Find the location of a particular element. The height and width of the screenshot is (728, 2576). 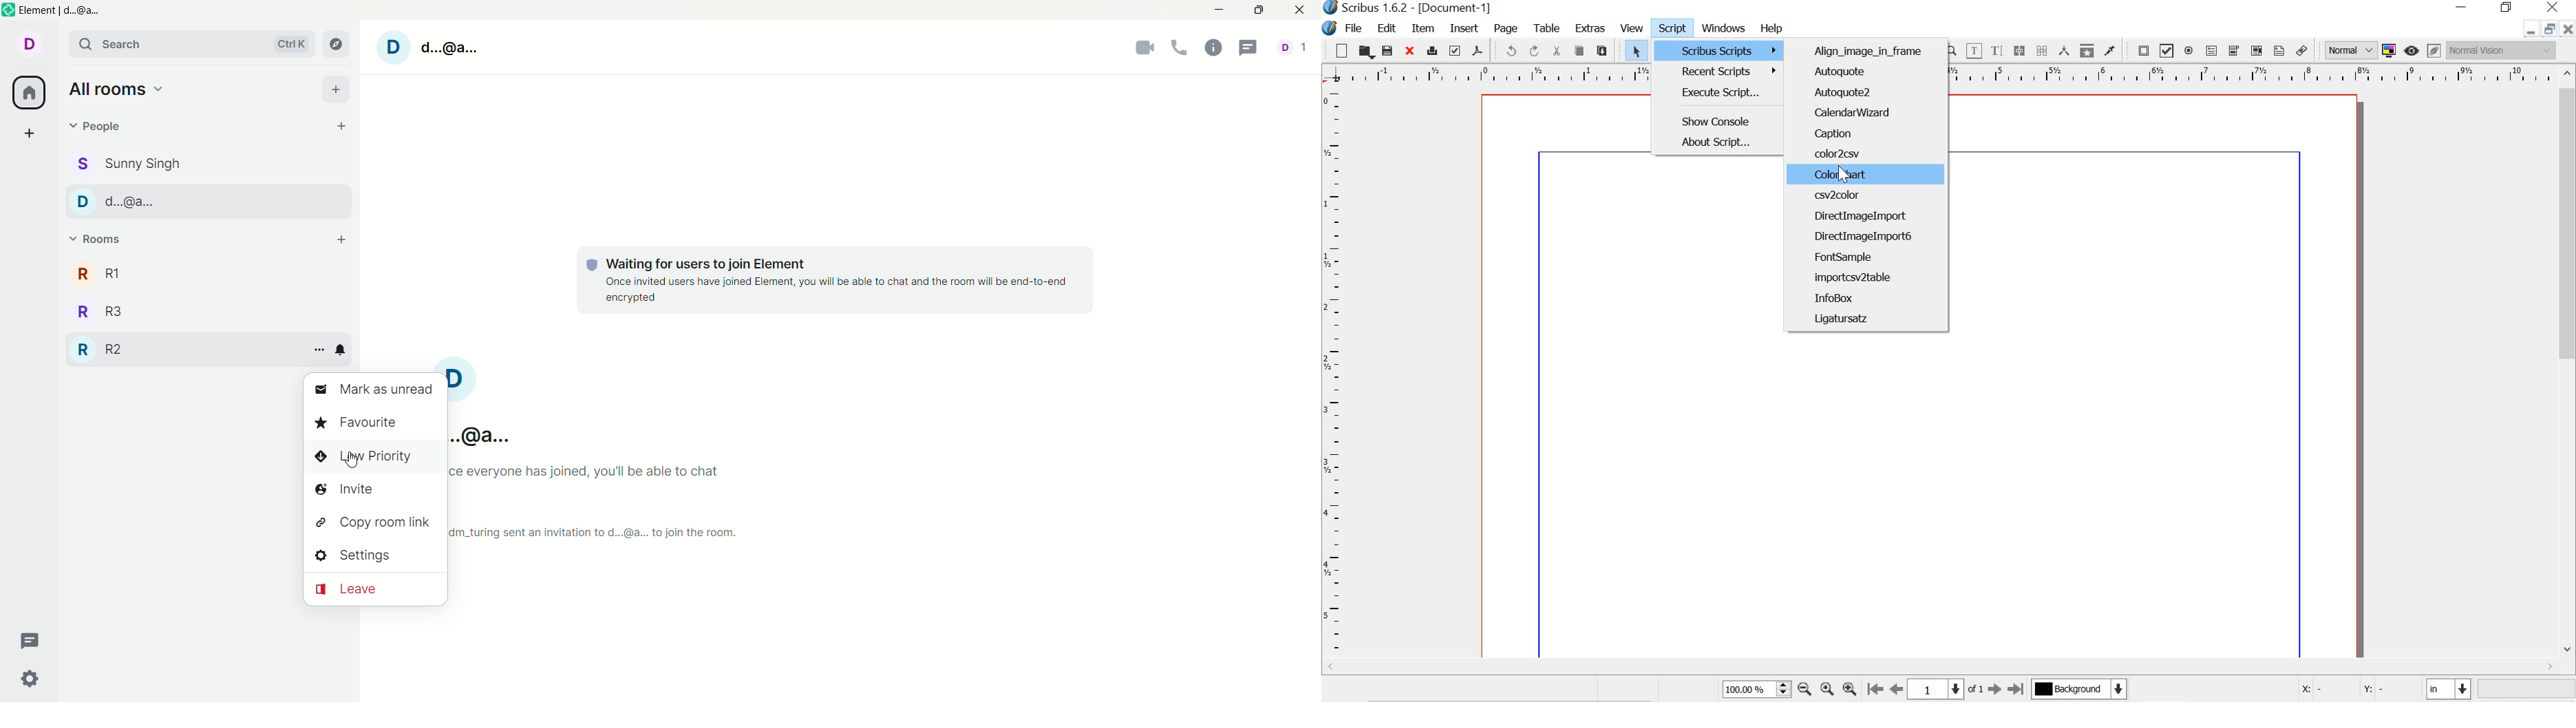

preflight verifier is located at coordinates (1455, 50).